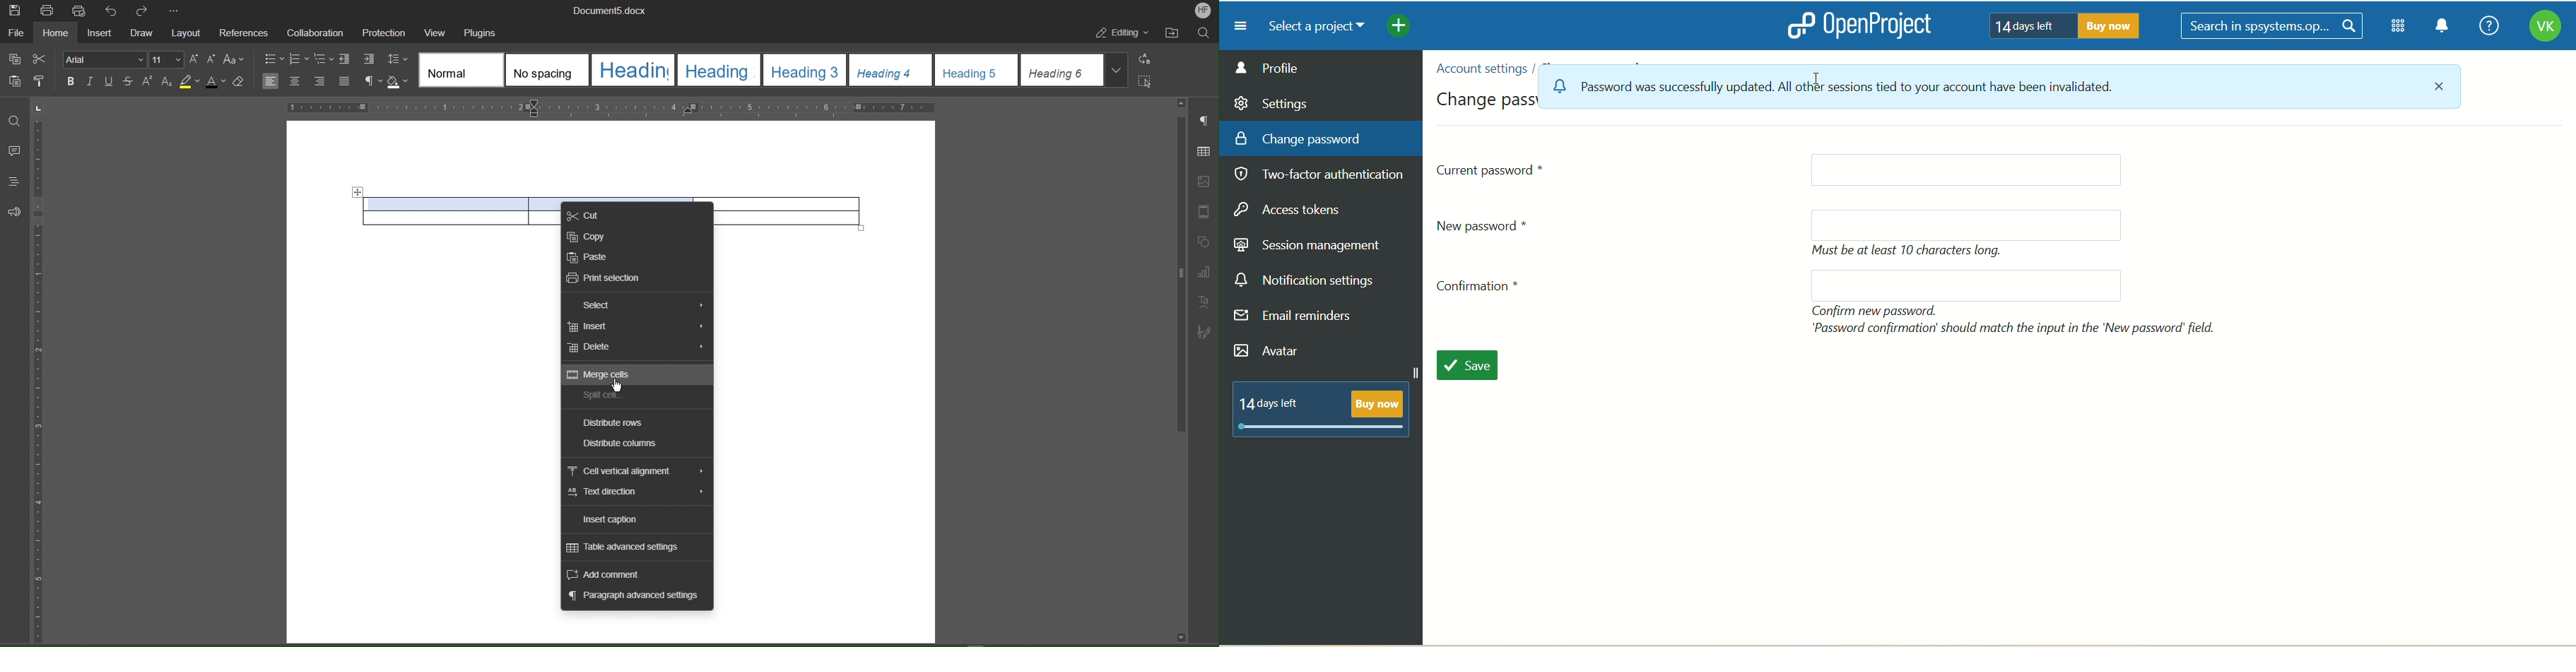  Describe the element at coordinates (2274, 27) in the screenshot. I see `search` at that location.